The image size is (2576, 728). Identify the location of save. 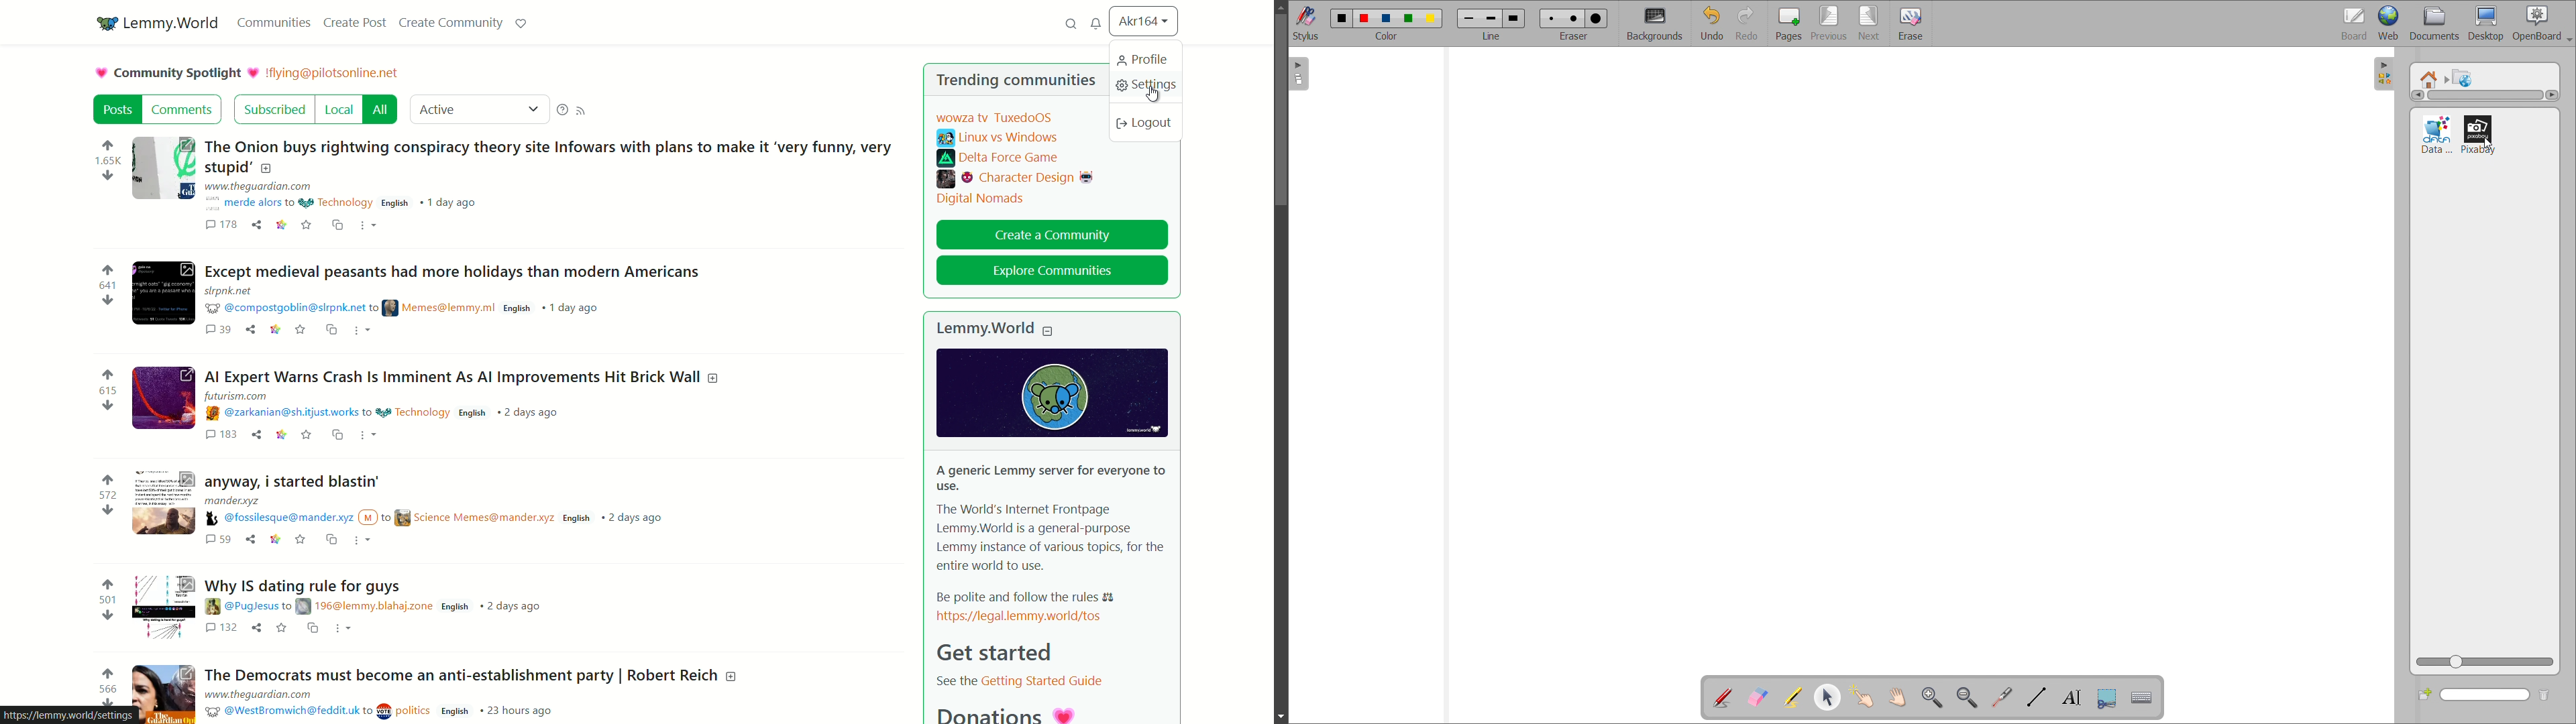
(300, 327).